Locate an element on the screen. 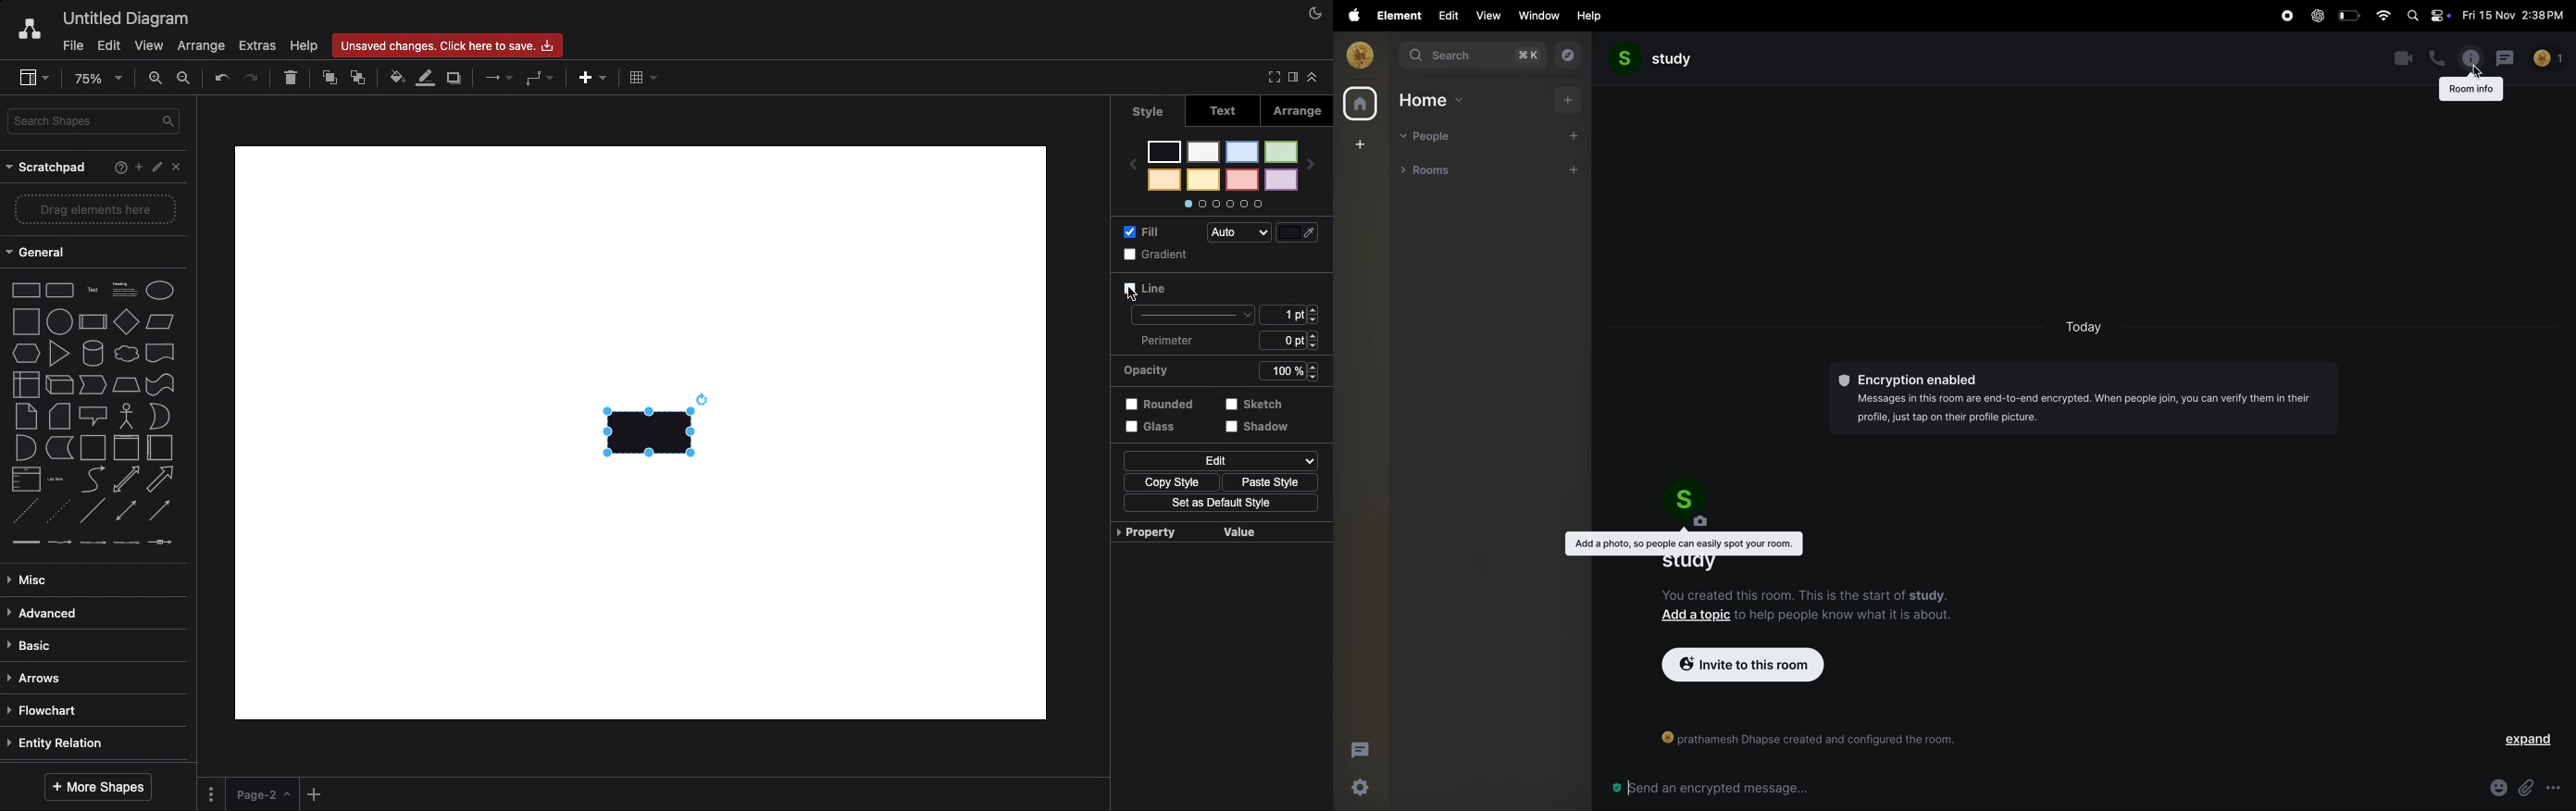 Image resolution: width=2576 pixels, height=812 pixels. ©® Encryption enabled
Messages in this room are end-to-end encrypted. When people join, you can verify them in their
profile, just tap on their profile picture. is located at coordinates (2082, 399).